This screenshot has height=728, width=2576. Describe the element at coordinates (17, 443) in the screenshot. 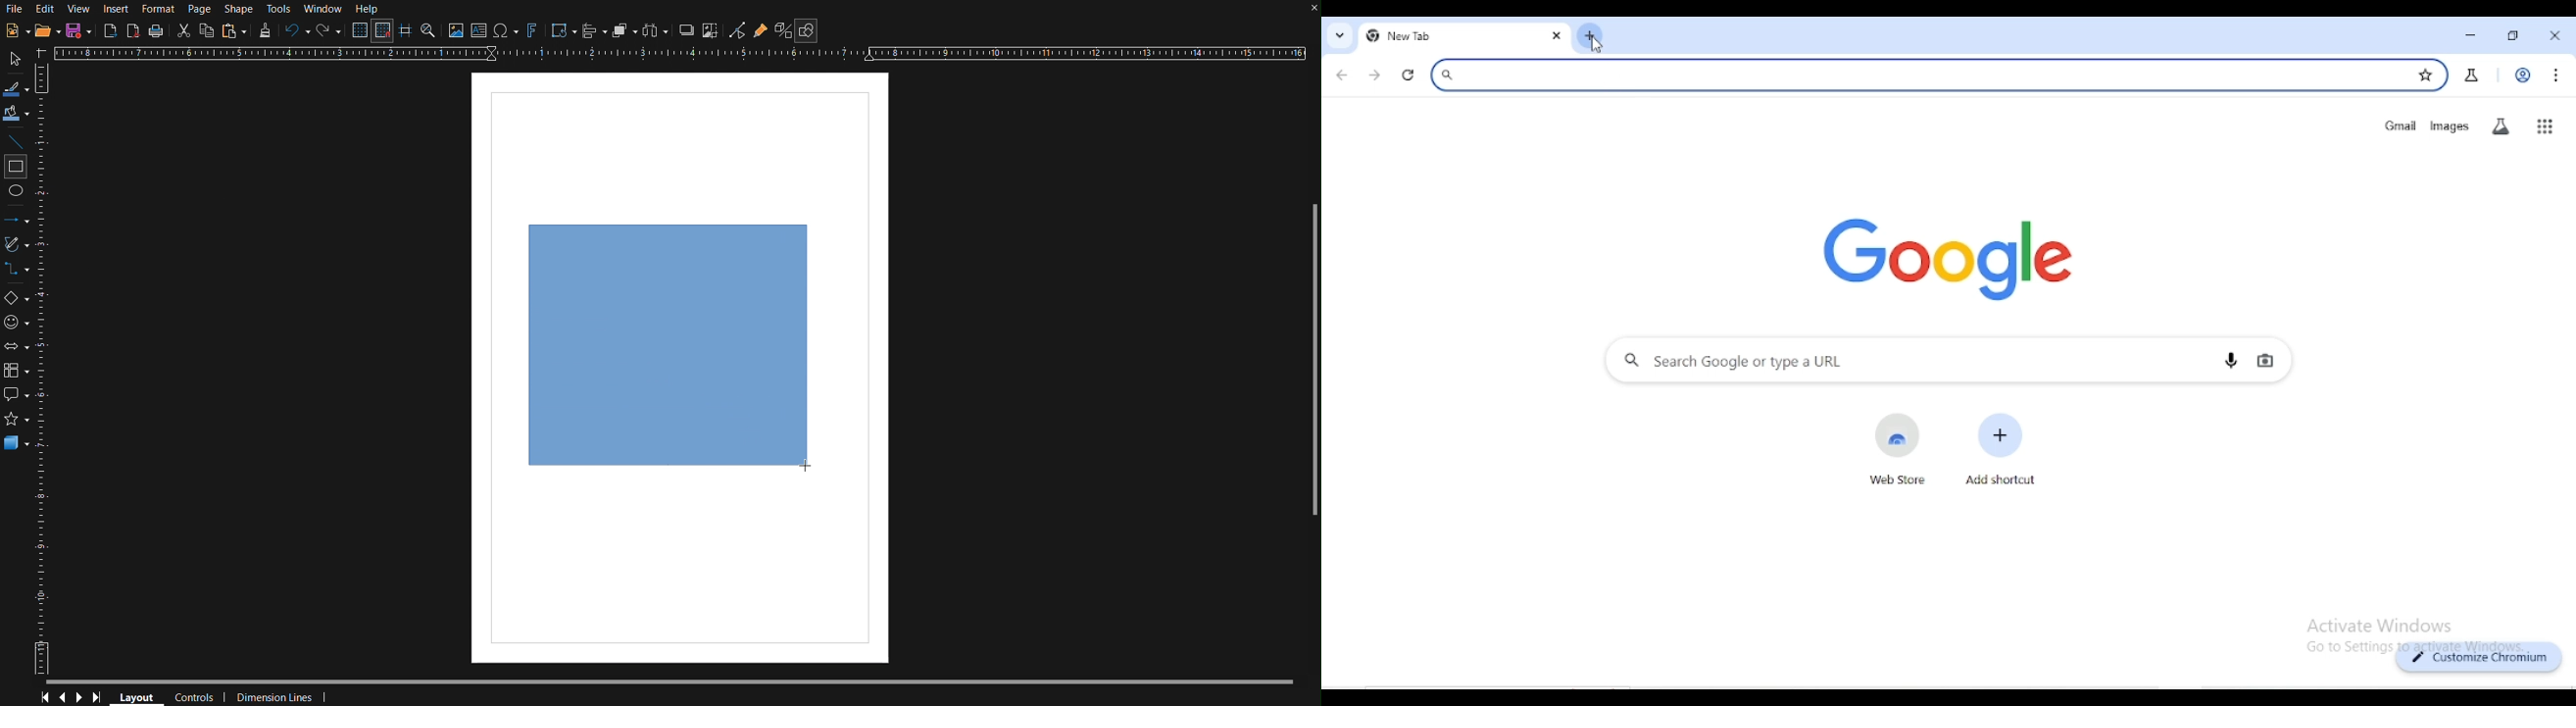

I see `3D Objects` at that location.